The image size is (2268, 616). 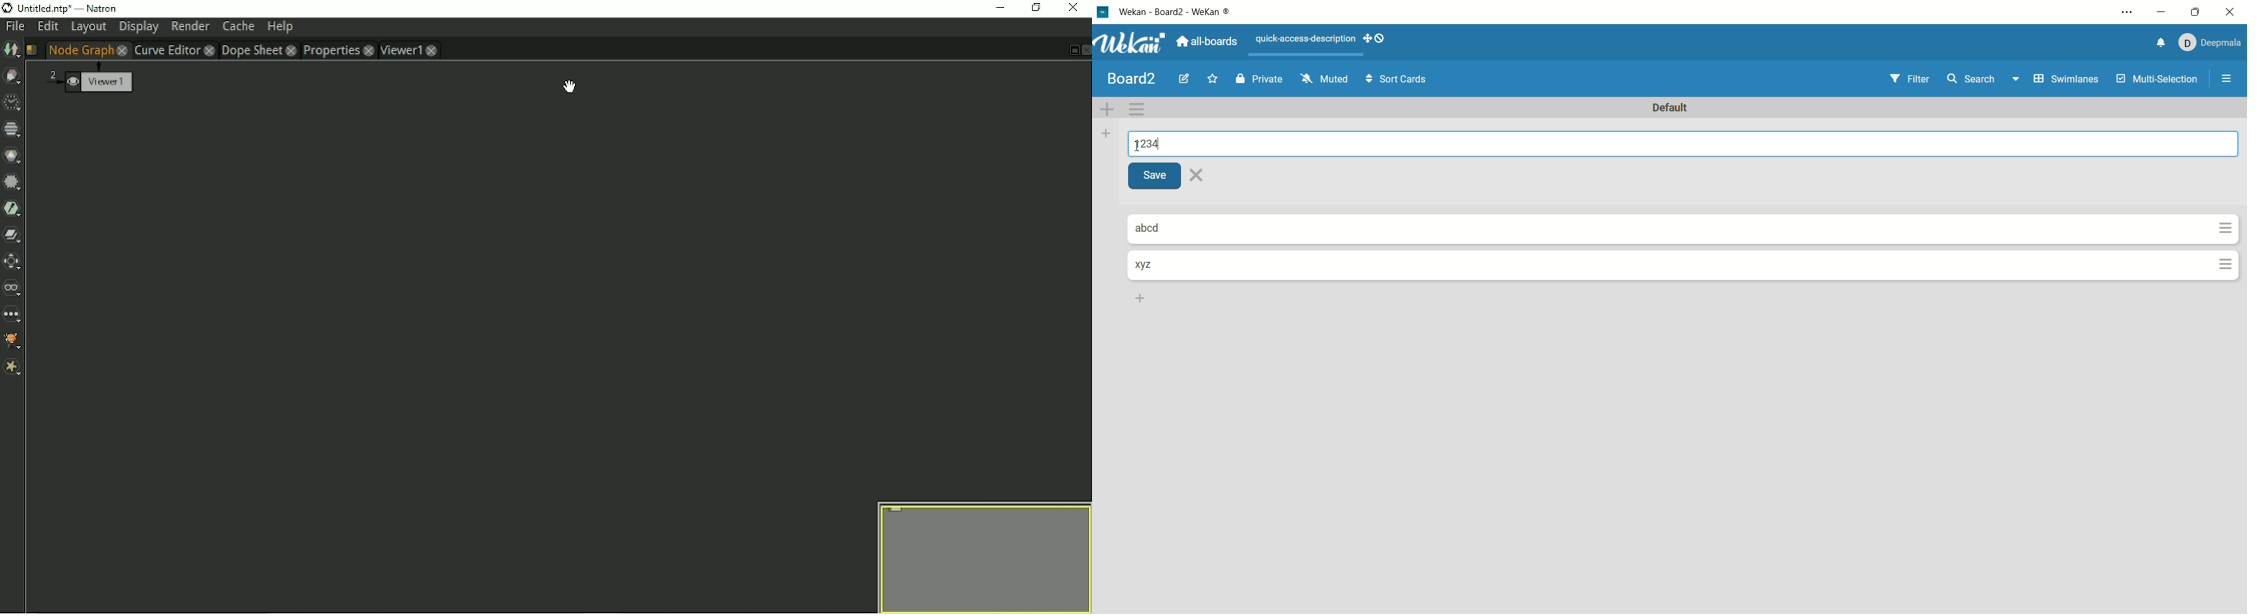 What do you see at coordinates (1199, 176) in the screenshot?
I see `close` at bounding box center [1199, 176].